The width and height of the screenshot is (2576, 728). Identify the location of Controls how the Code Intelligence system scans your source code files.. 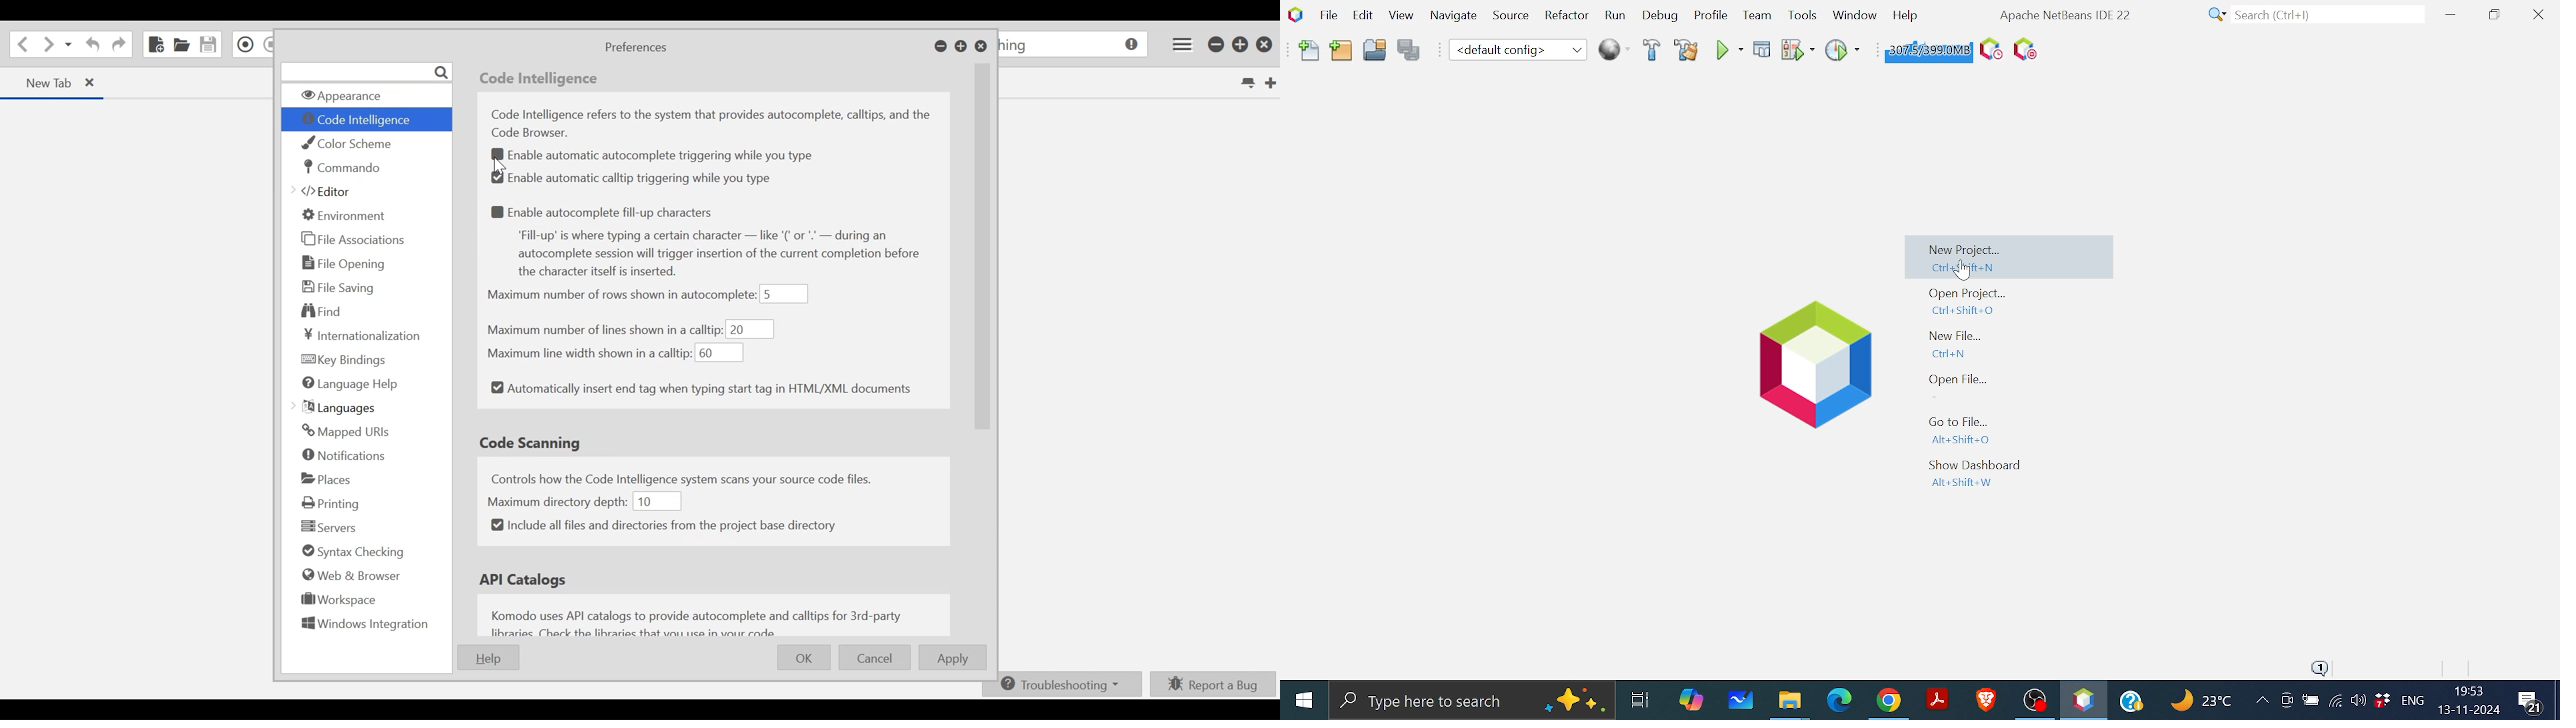
(698, 477).